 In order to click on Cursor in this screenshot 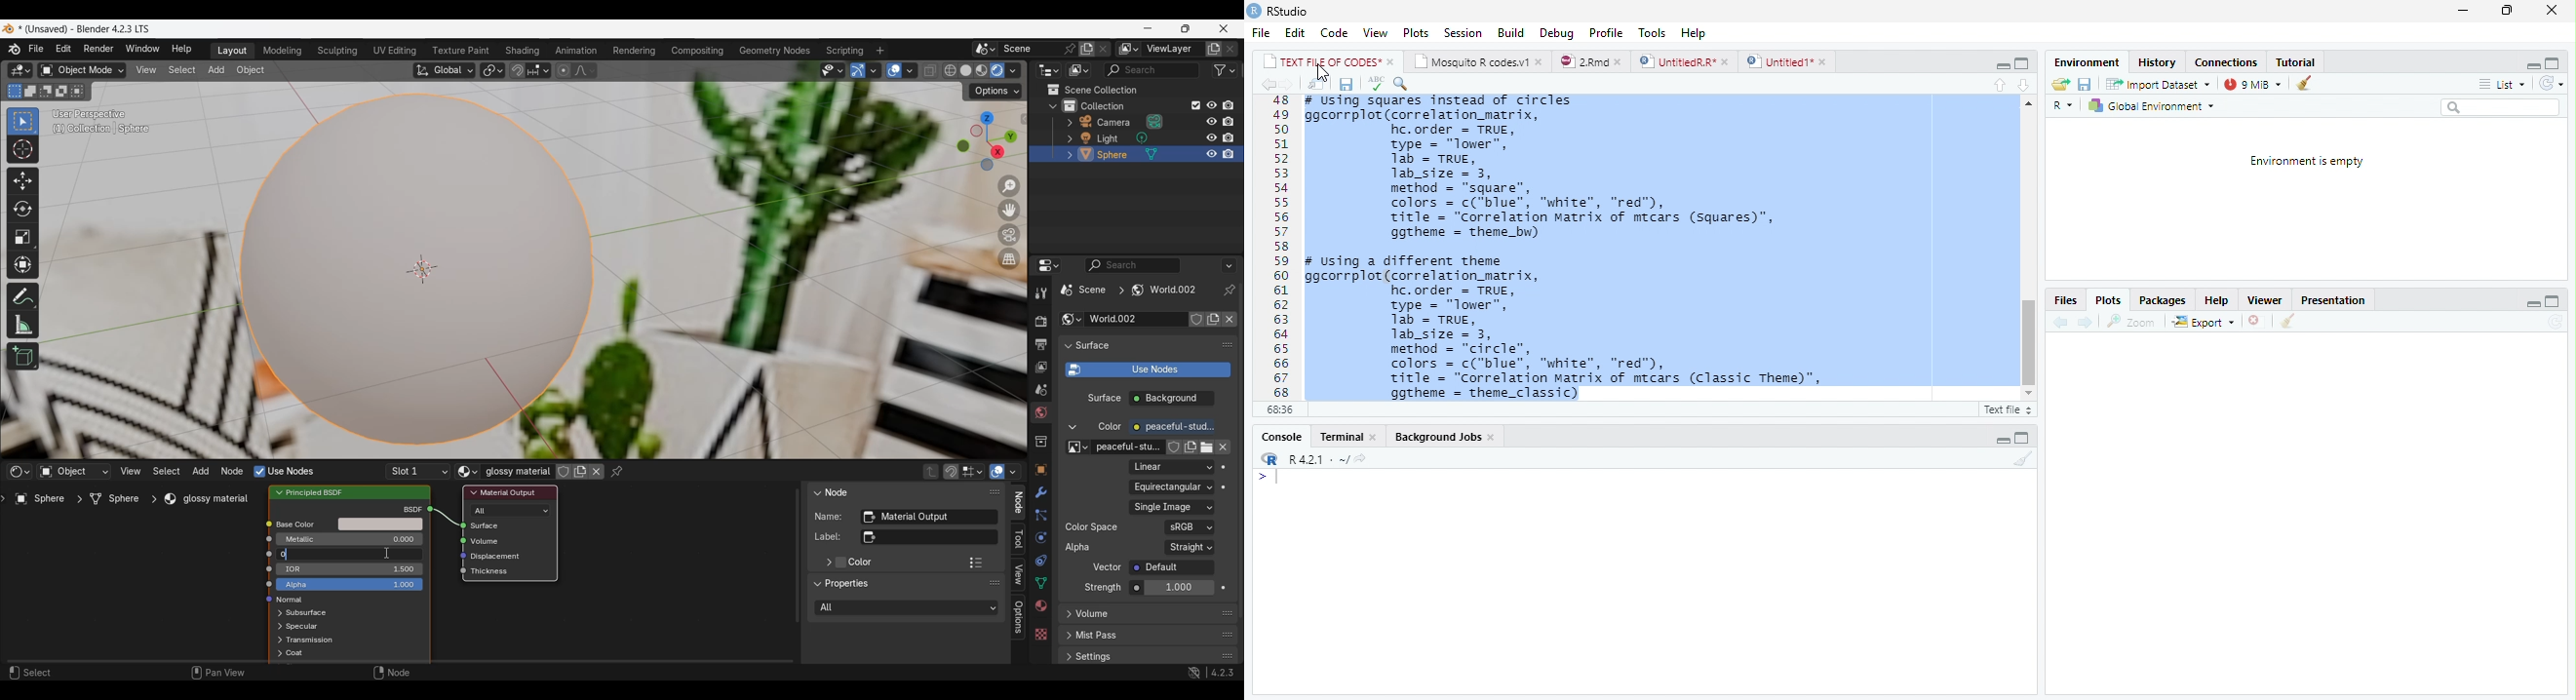, I will do `click(23, 150)`.